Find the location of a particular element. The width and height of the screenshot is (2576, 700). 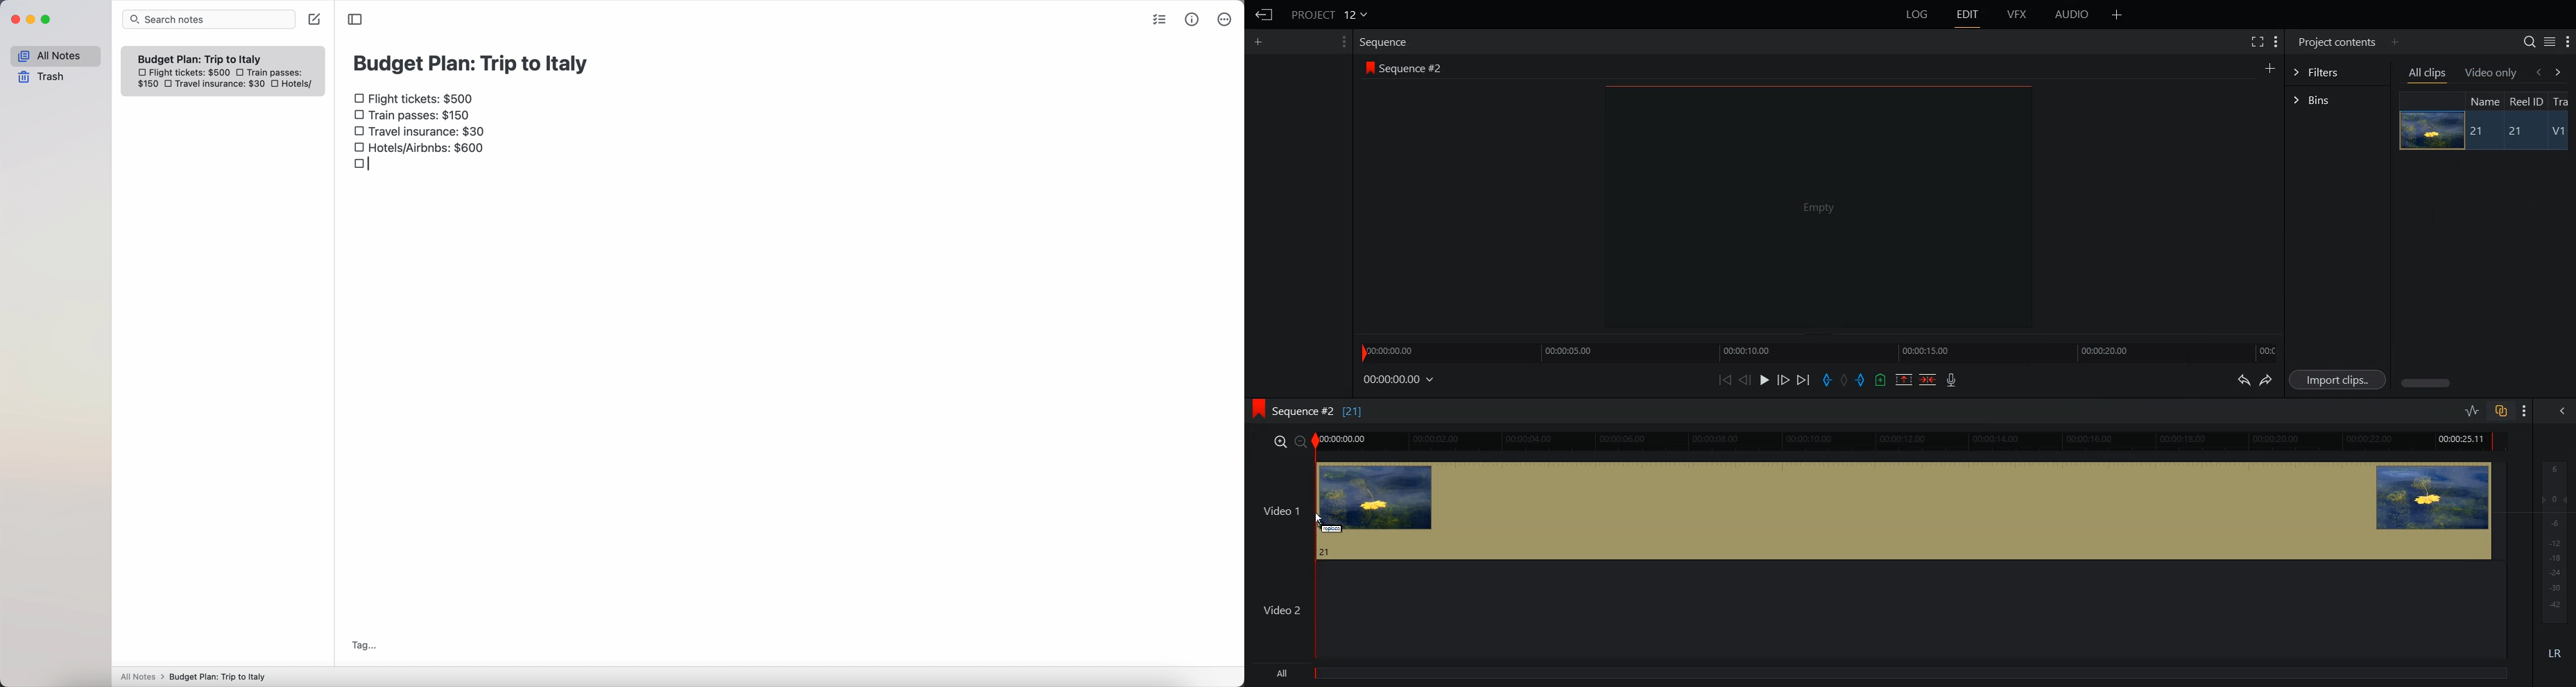

train passes is located at coordinates (276, 71).